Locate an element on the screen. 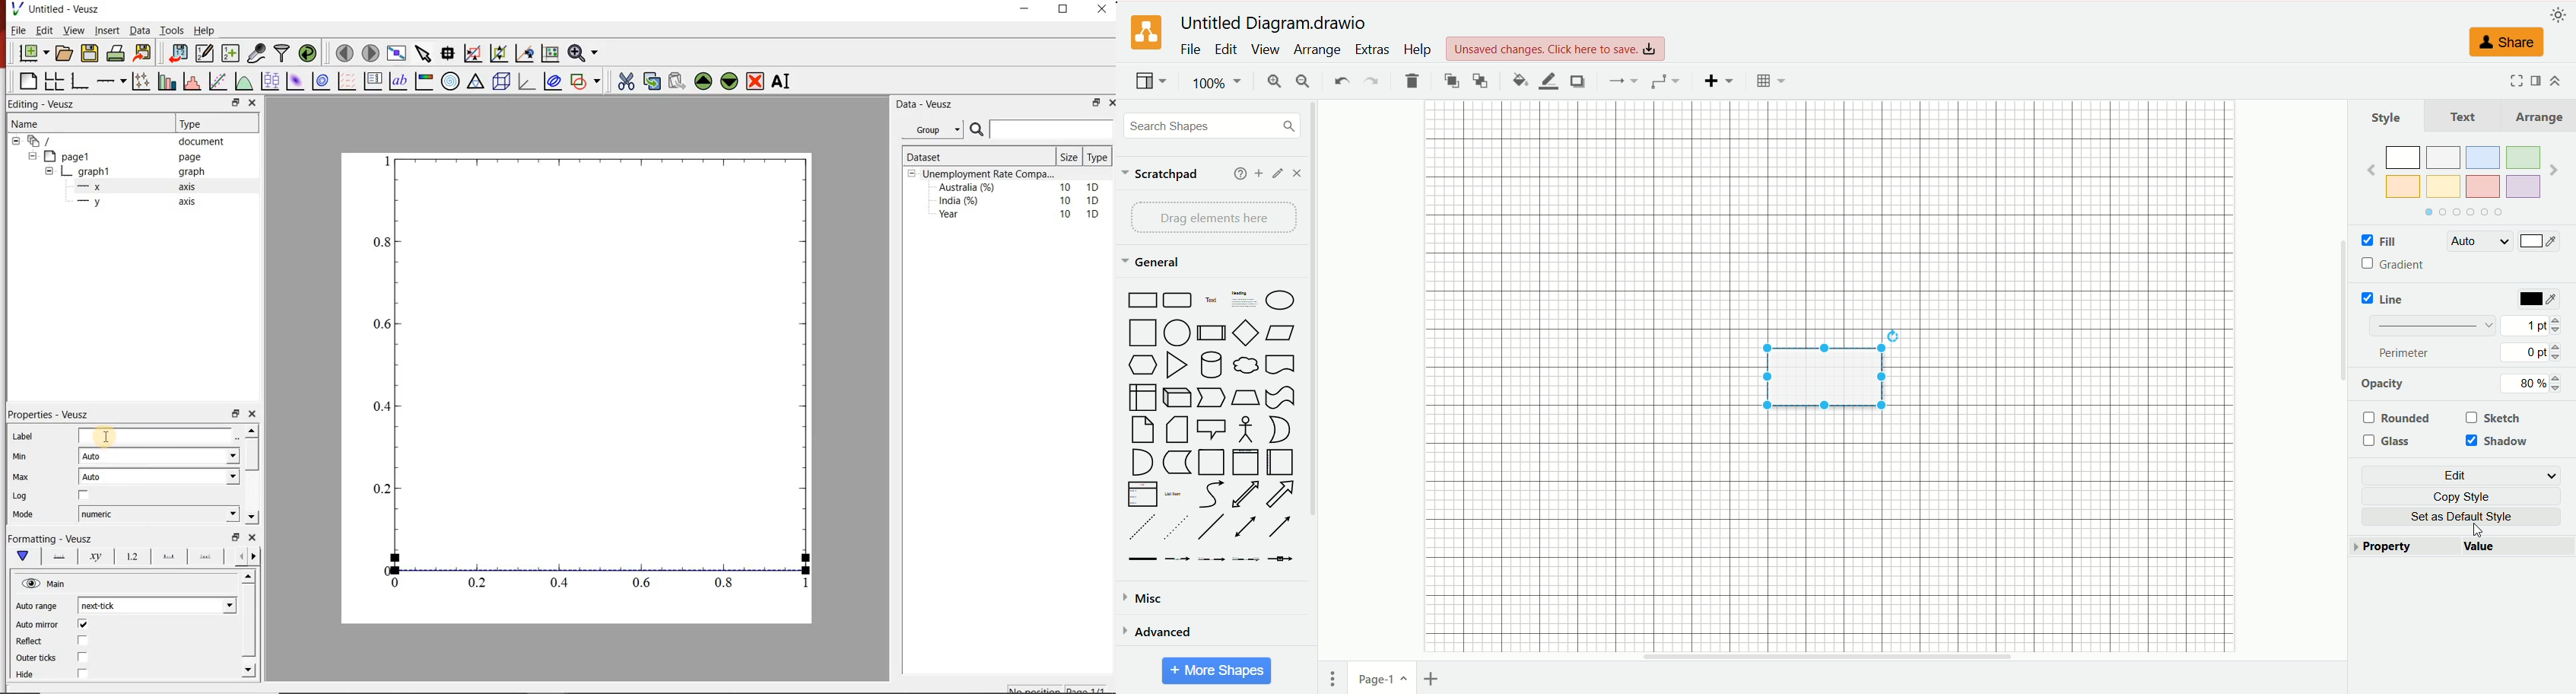  select the items is located at coordinates (425, 52).